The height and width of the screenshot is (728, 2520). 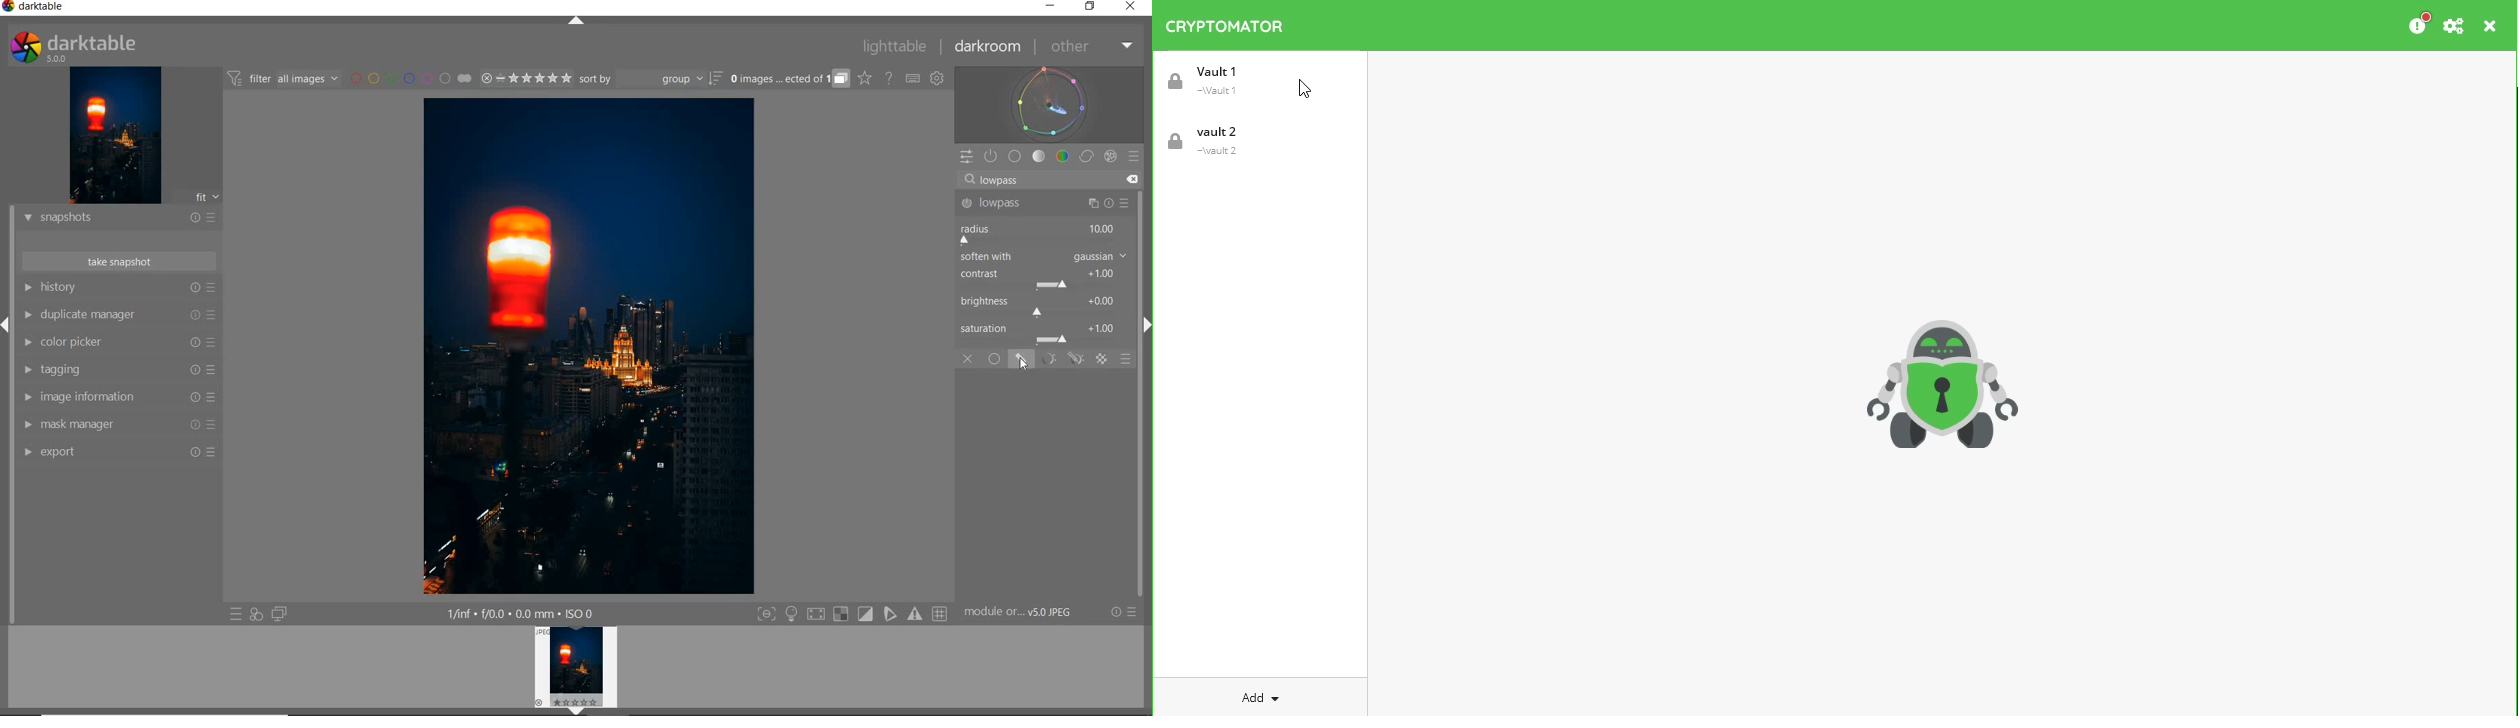 I want to click on SHOW ONLY ACTIVE MODULES, so click(x=992, y=156).